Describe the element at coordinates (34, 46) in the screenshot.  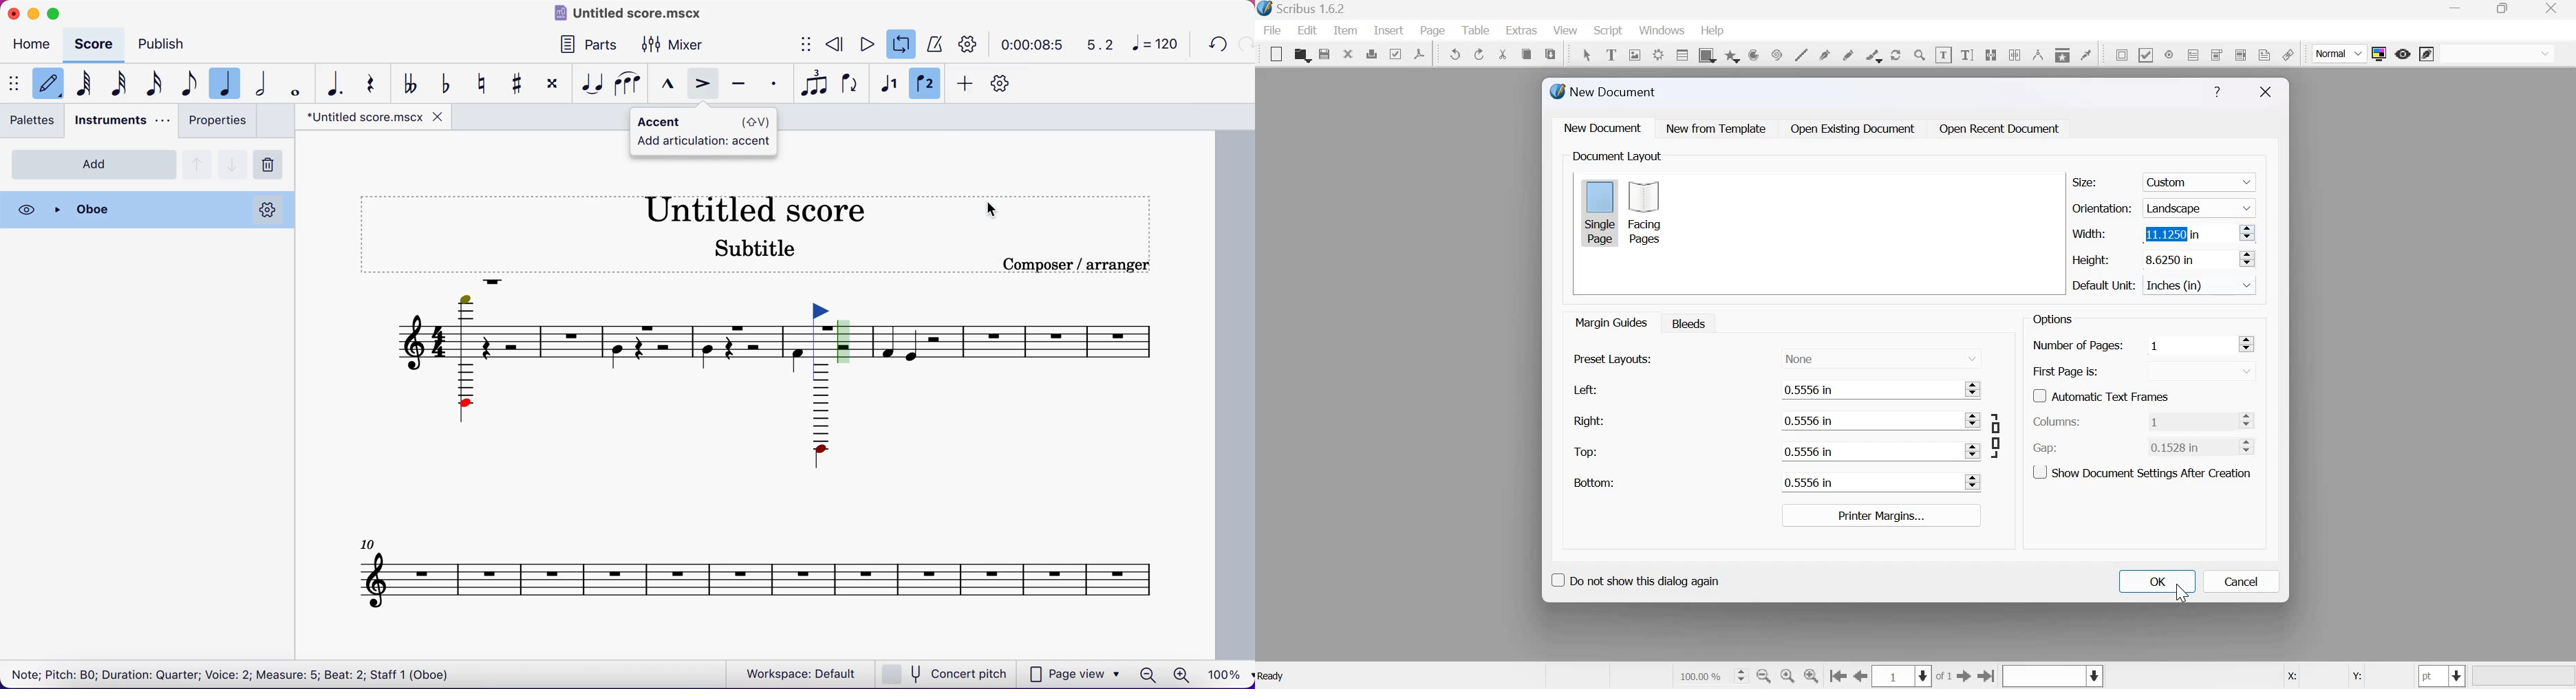
I see `home` at that location.